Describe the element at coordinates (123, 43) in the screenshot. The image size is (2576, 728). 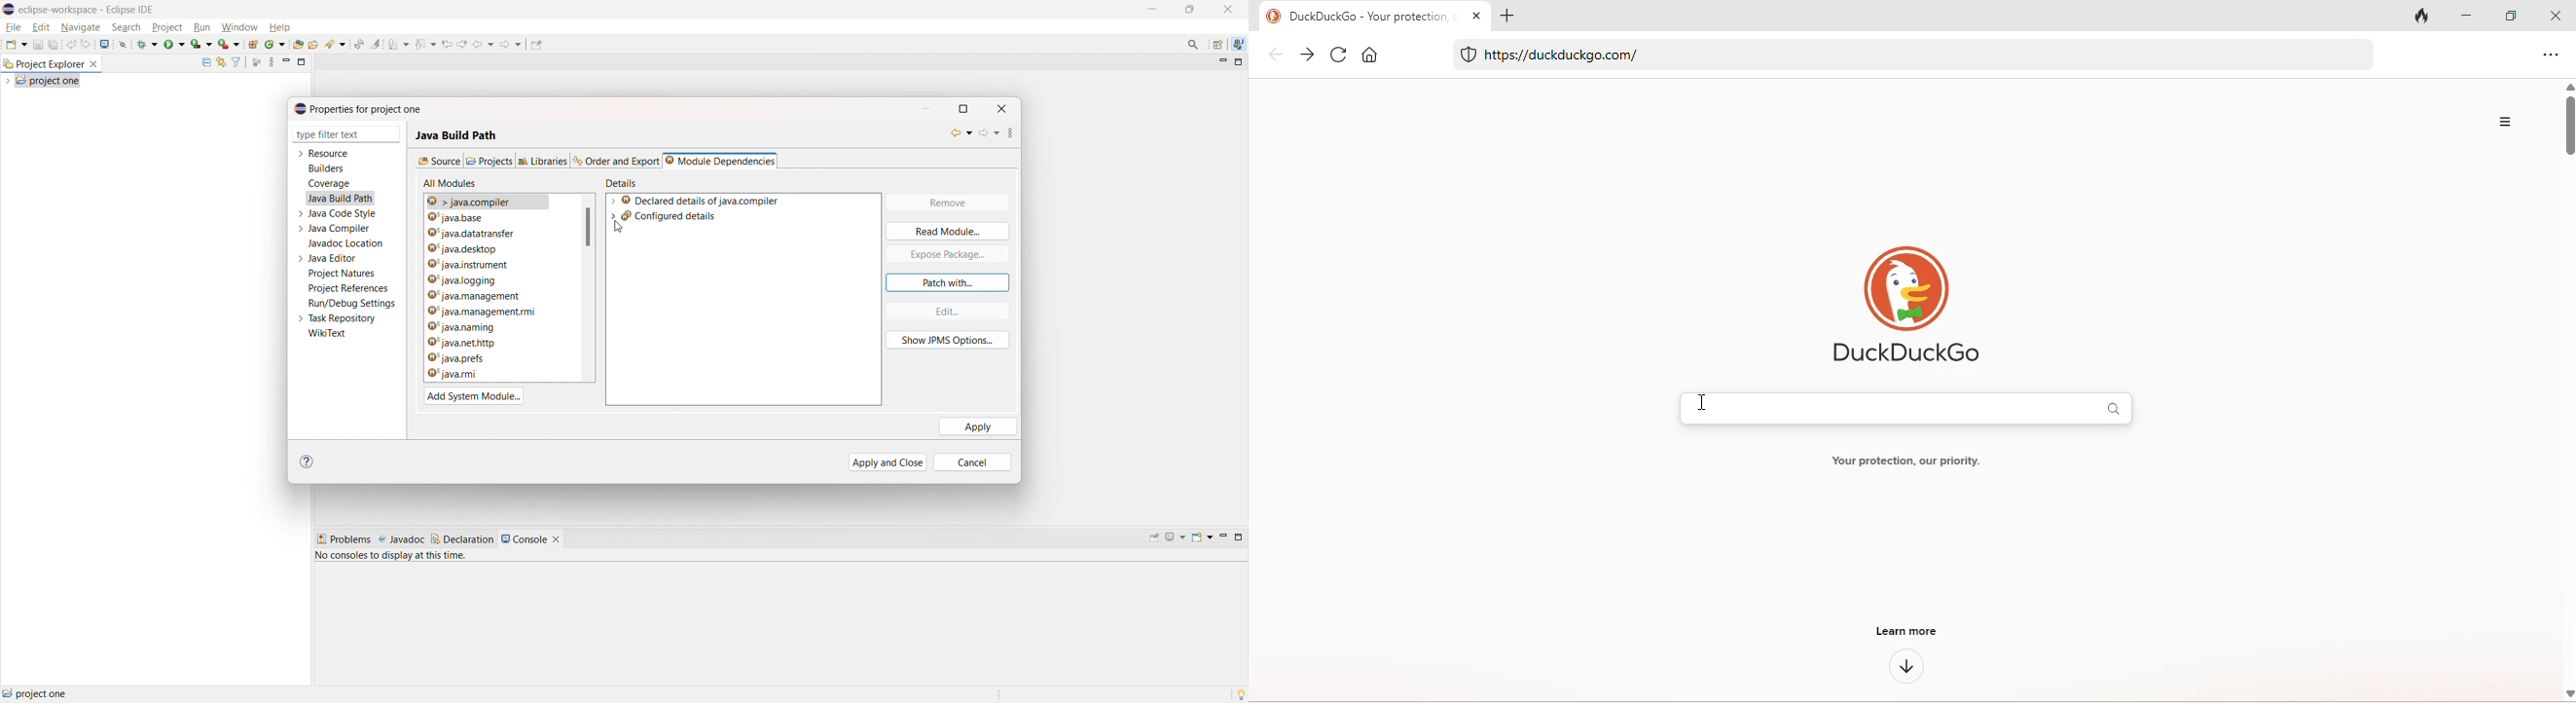
I see `skip all breakpoint` at that location.